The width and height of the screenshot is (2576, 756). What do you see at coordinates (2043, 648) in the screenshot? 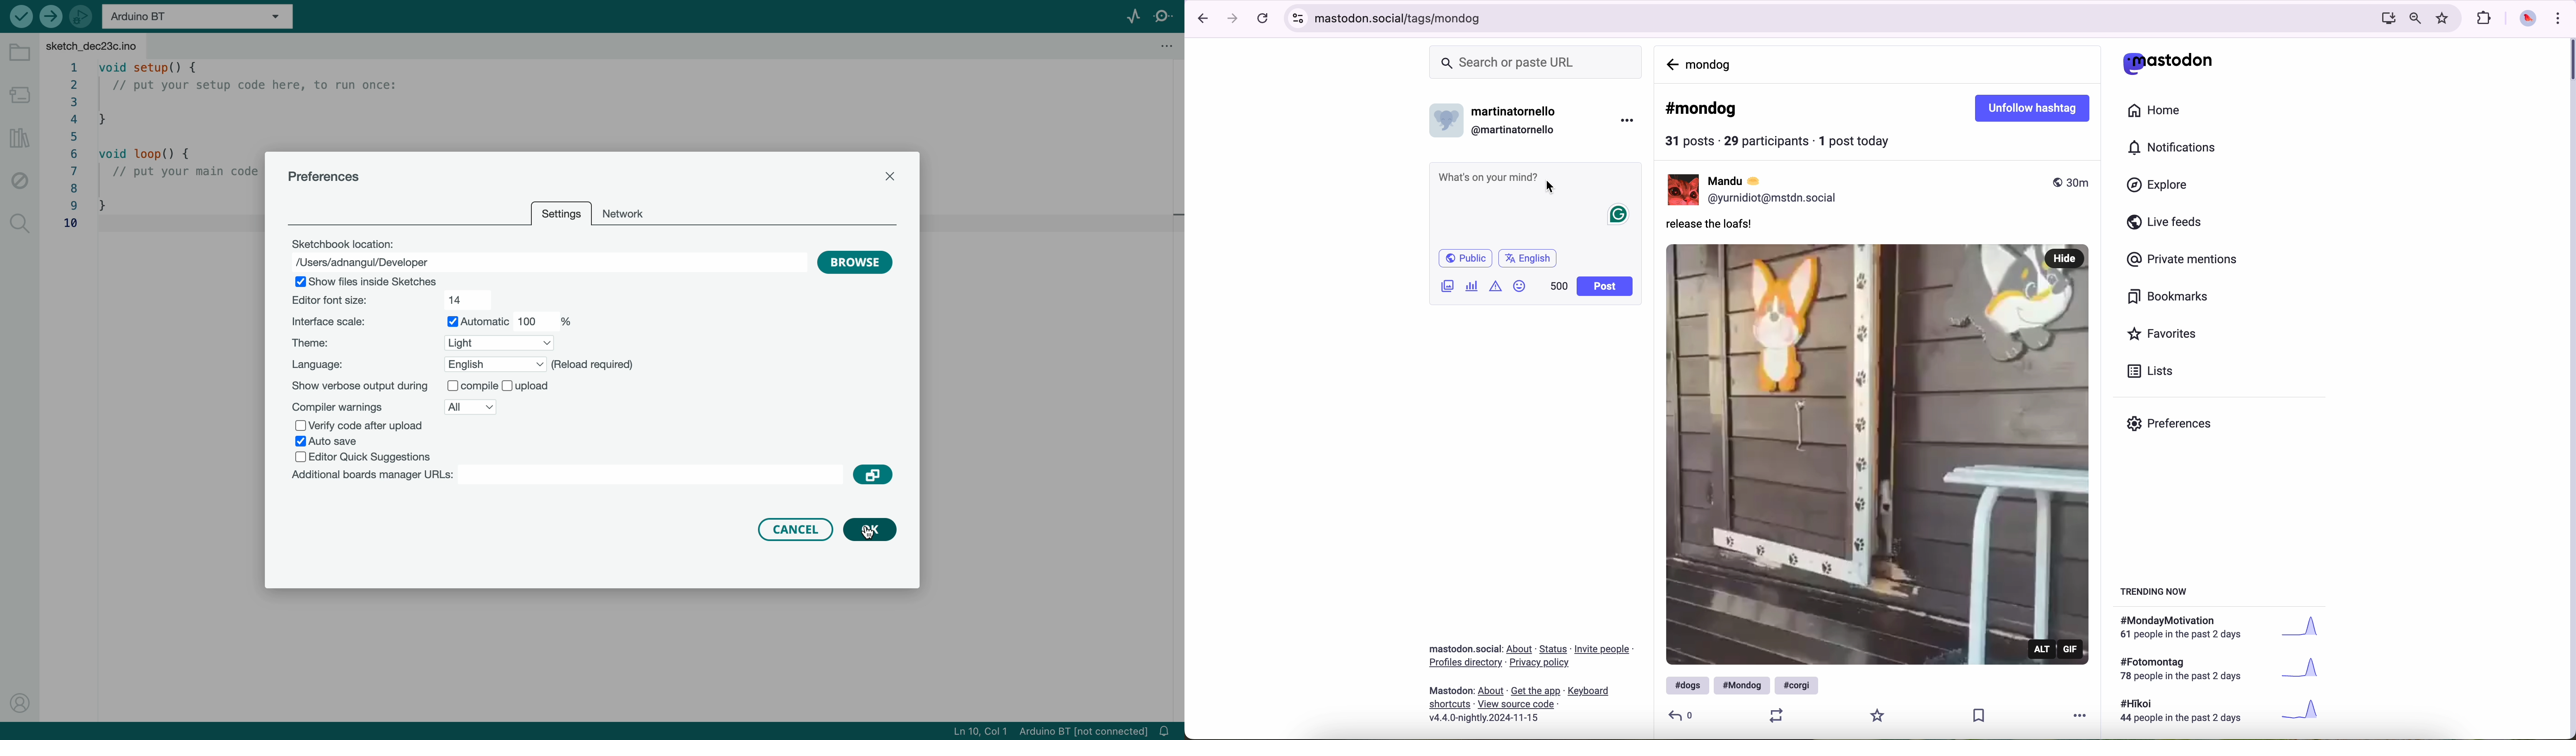
I see `alt` at bounding box center [2043, 648].